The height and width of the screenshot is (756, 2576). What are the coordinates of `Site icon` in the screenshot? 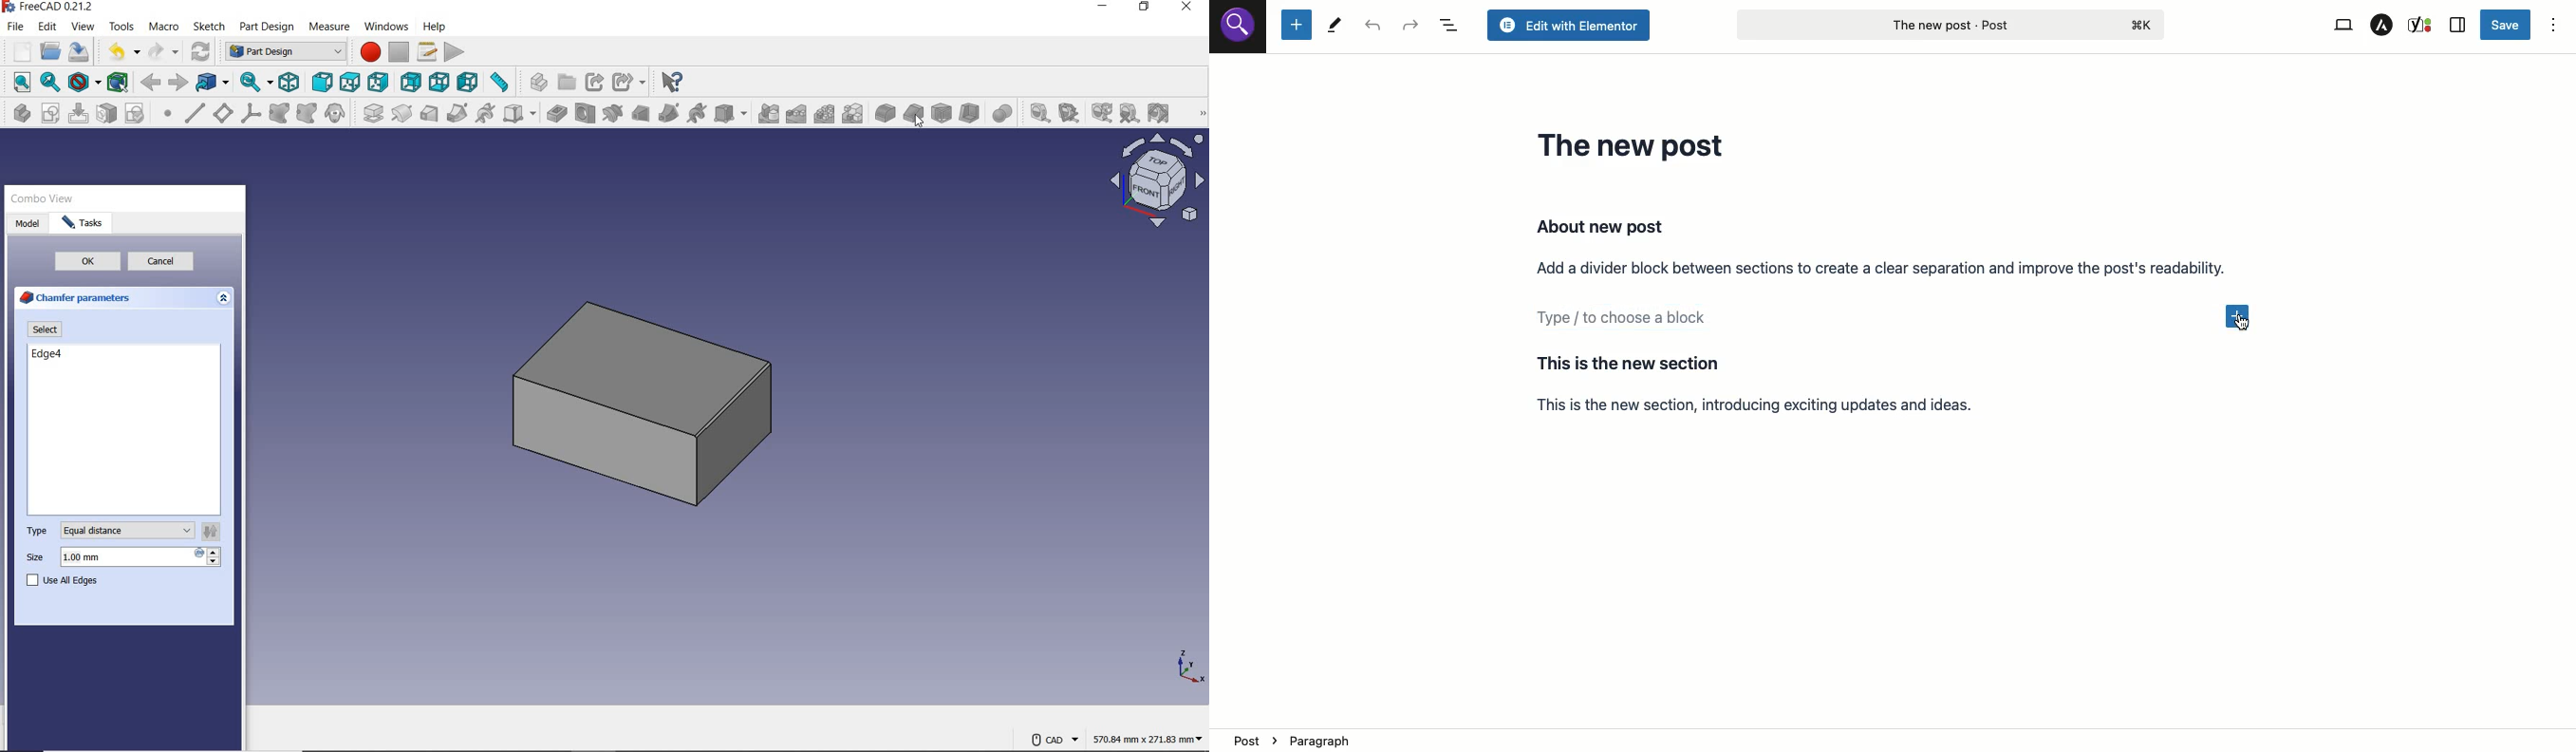 It's located at (1239, 28).